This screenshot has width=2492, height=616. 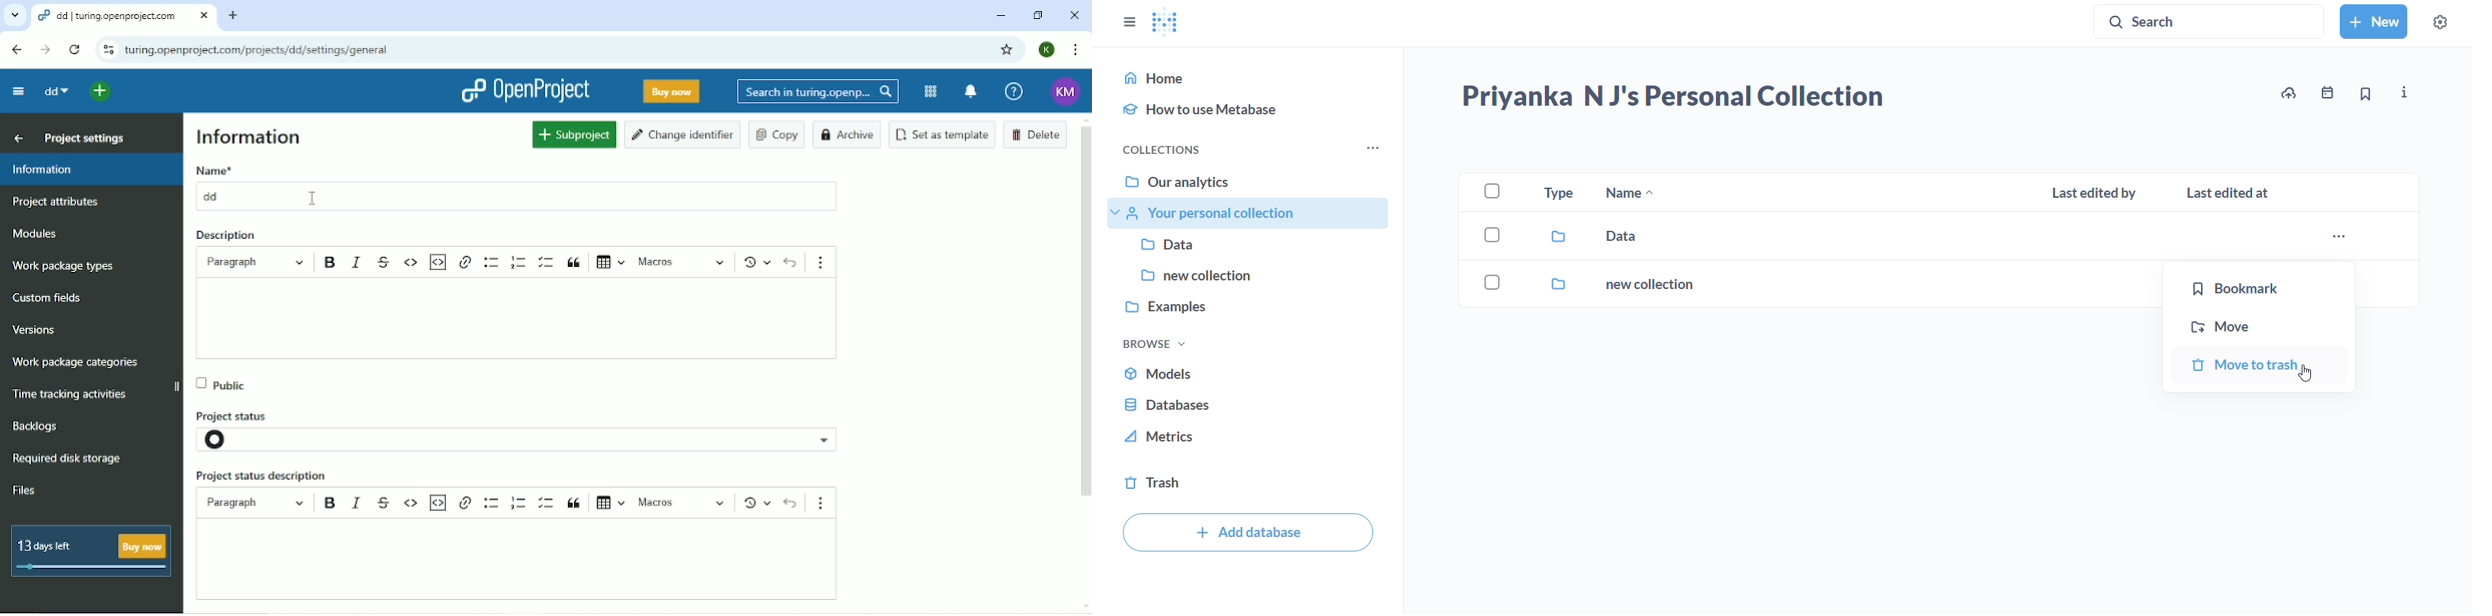 I want to click on checkbox, so click(x=1491, y=191).